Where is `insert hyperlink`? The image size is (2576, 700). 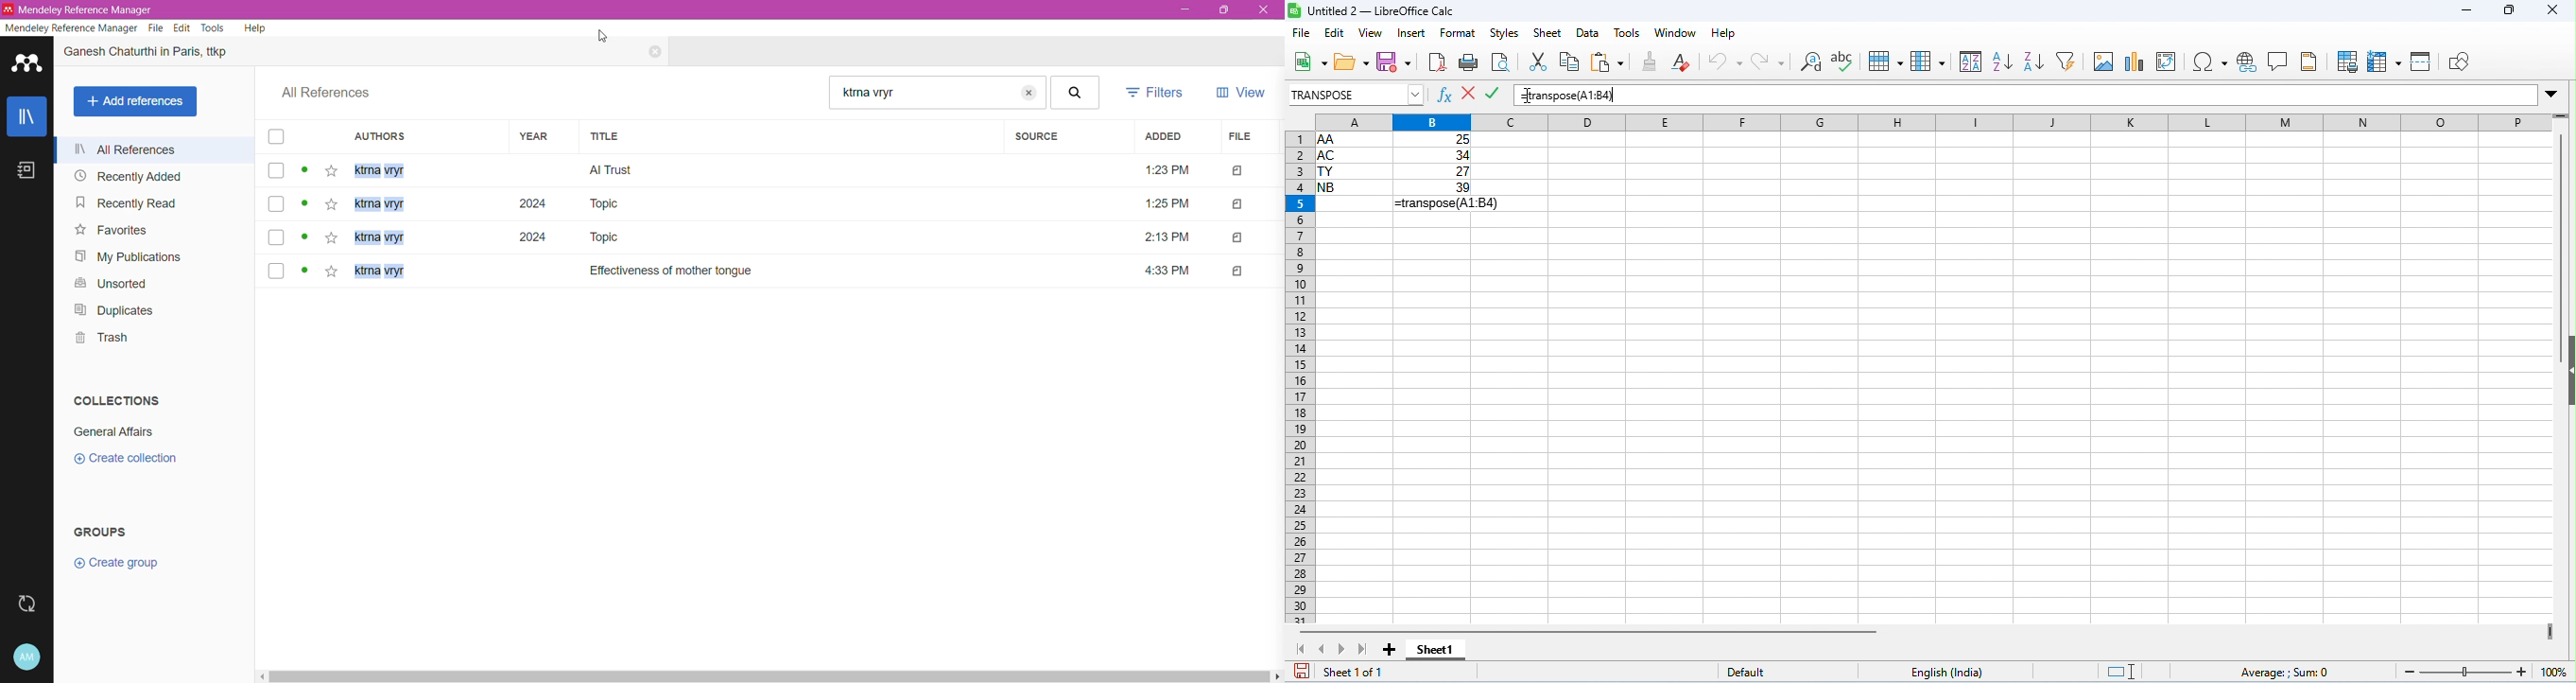
insert hyperlink is located at coordinates (2246, 63).